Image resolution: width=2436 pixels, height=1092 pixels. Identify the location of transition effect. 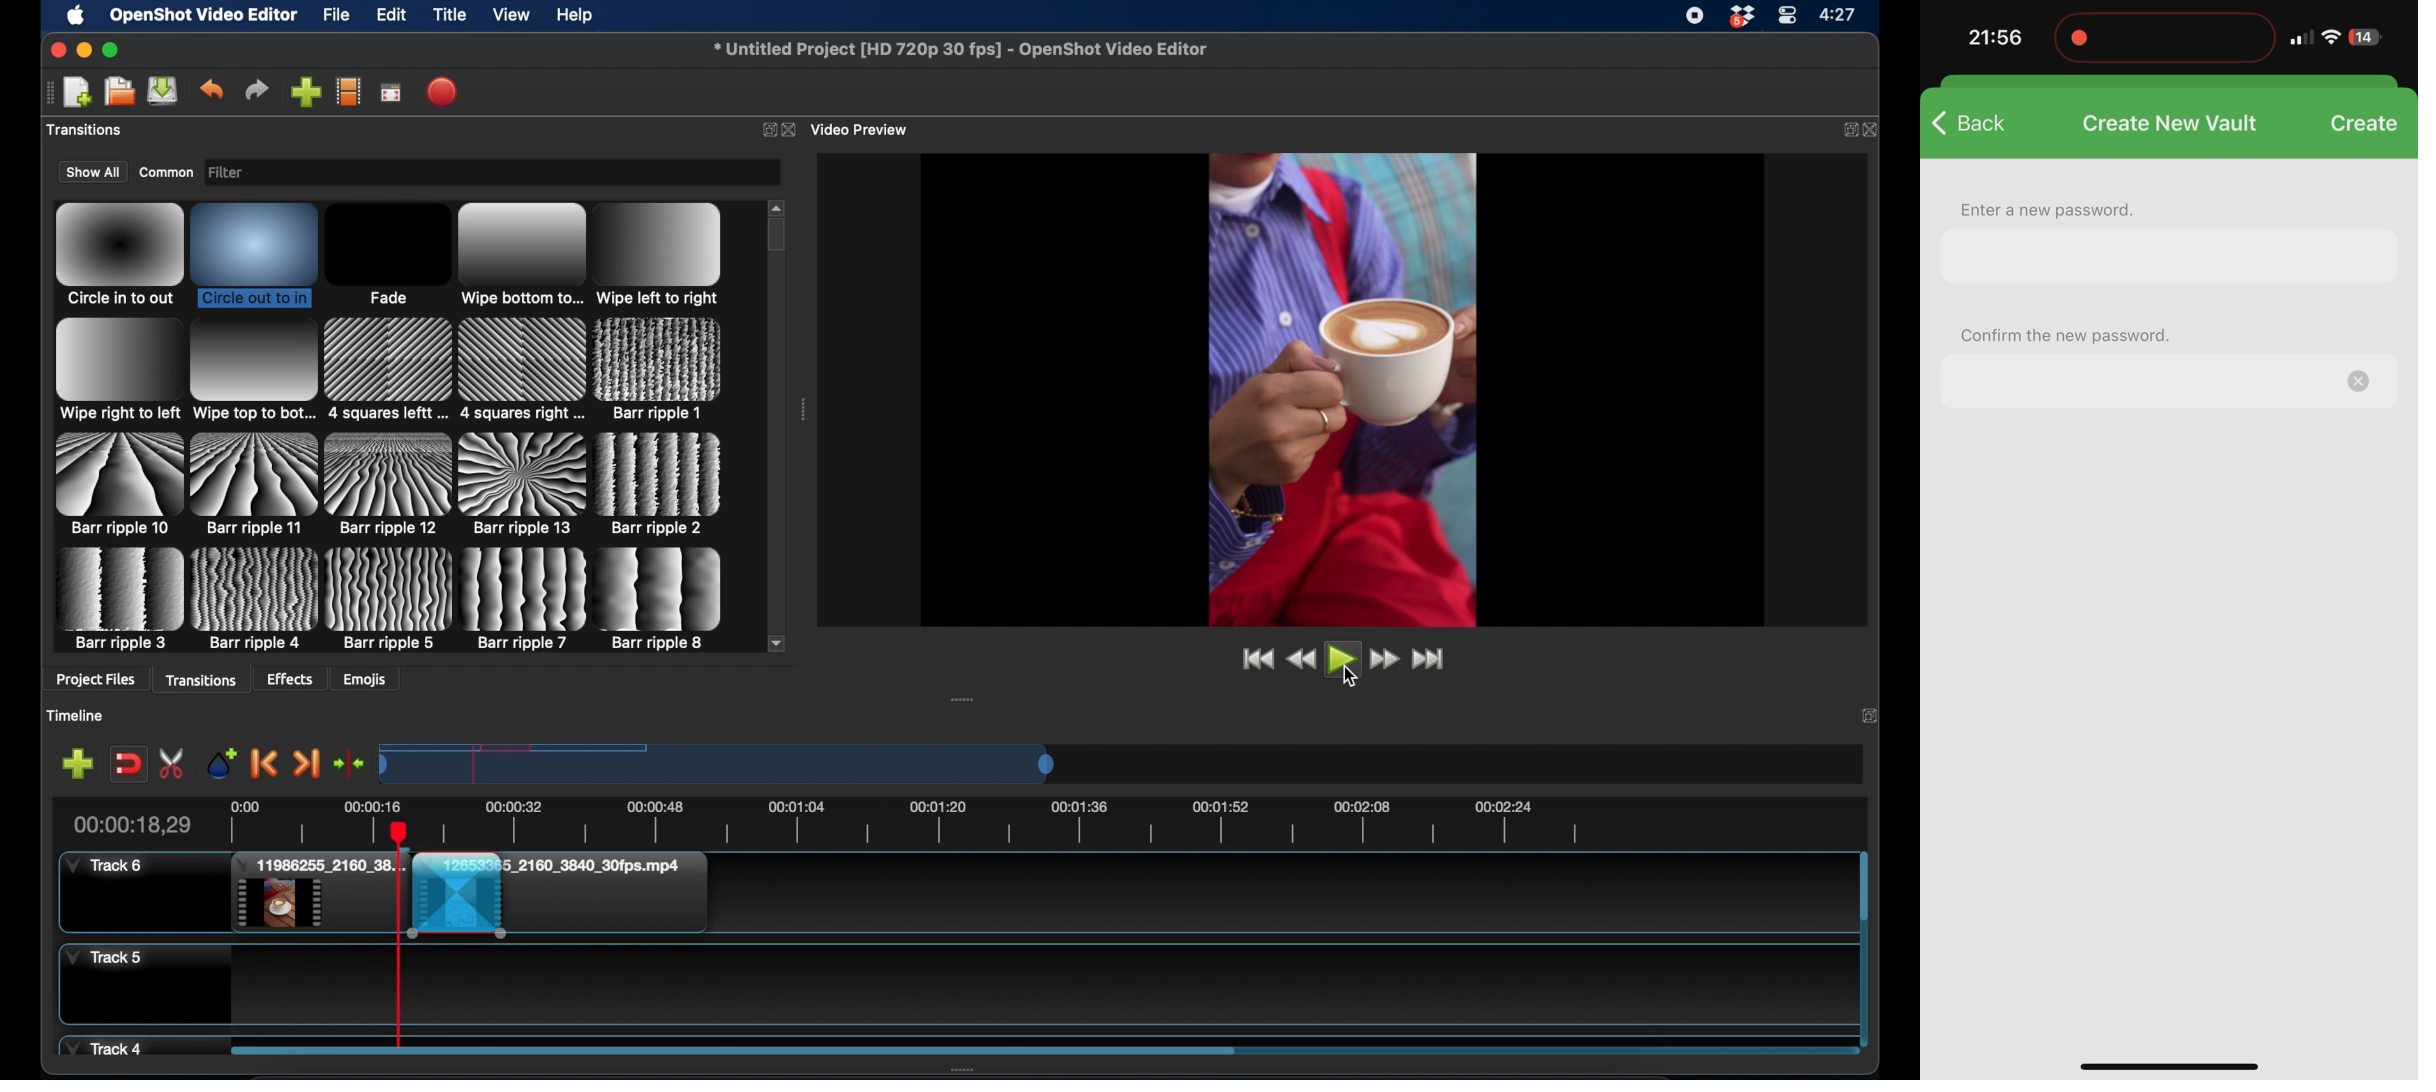
(456, 895).